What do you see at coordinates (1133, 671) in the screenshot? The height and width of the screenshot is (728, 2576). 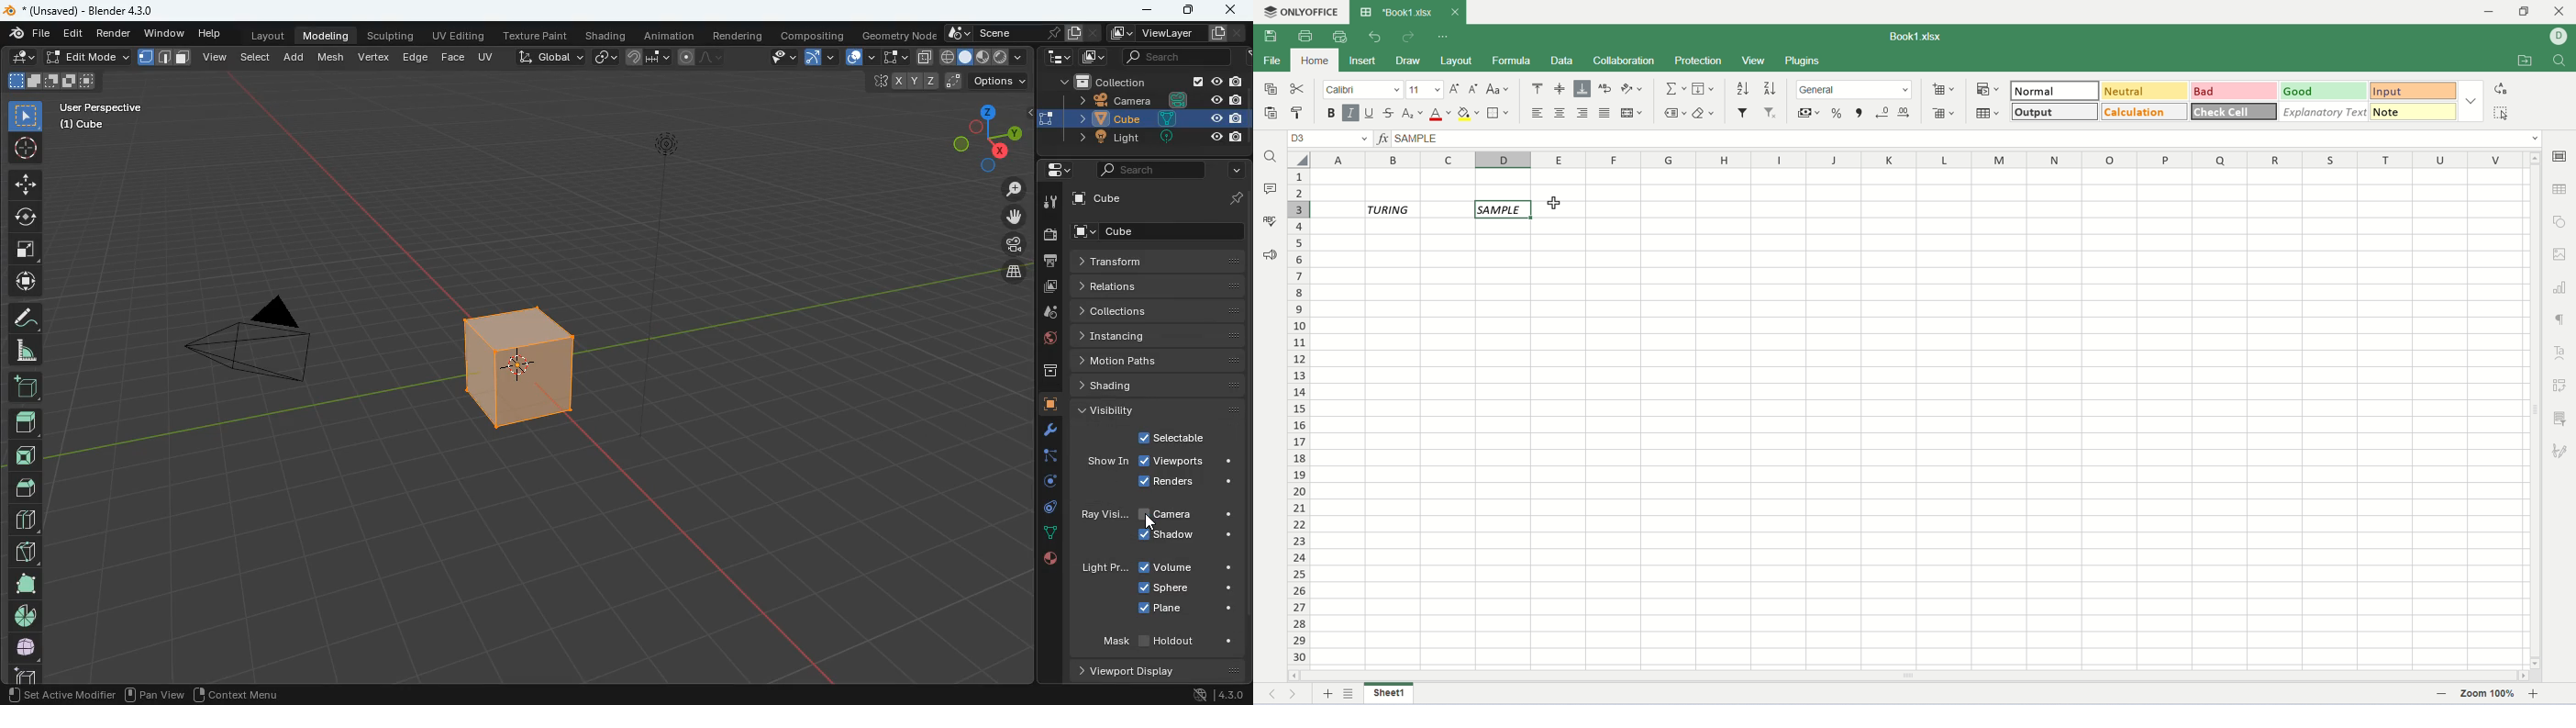 I see `viewport diplay` at bounding box center [1133, 671].